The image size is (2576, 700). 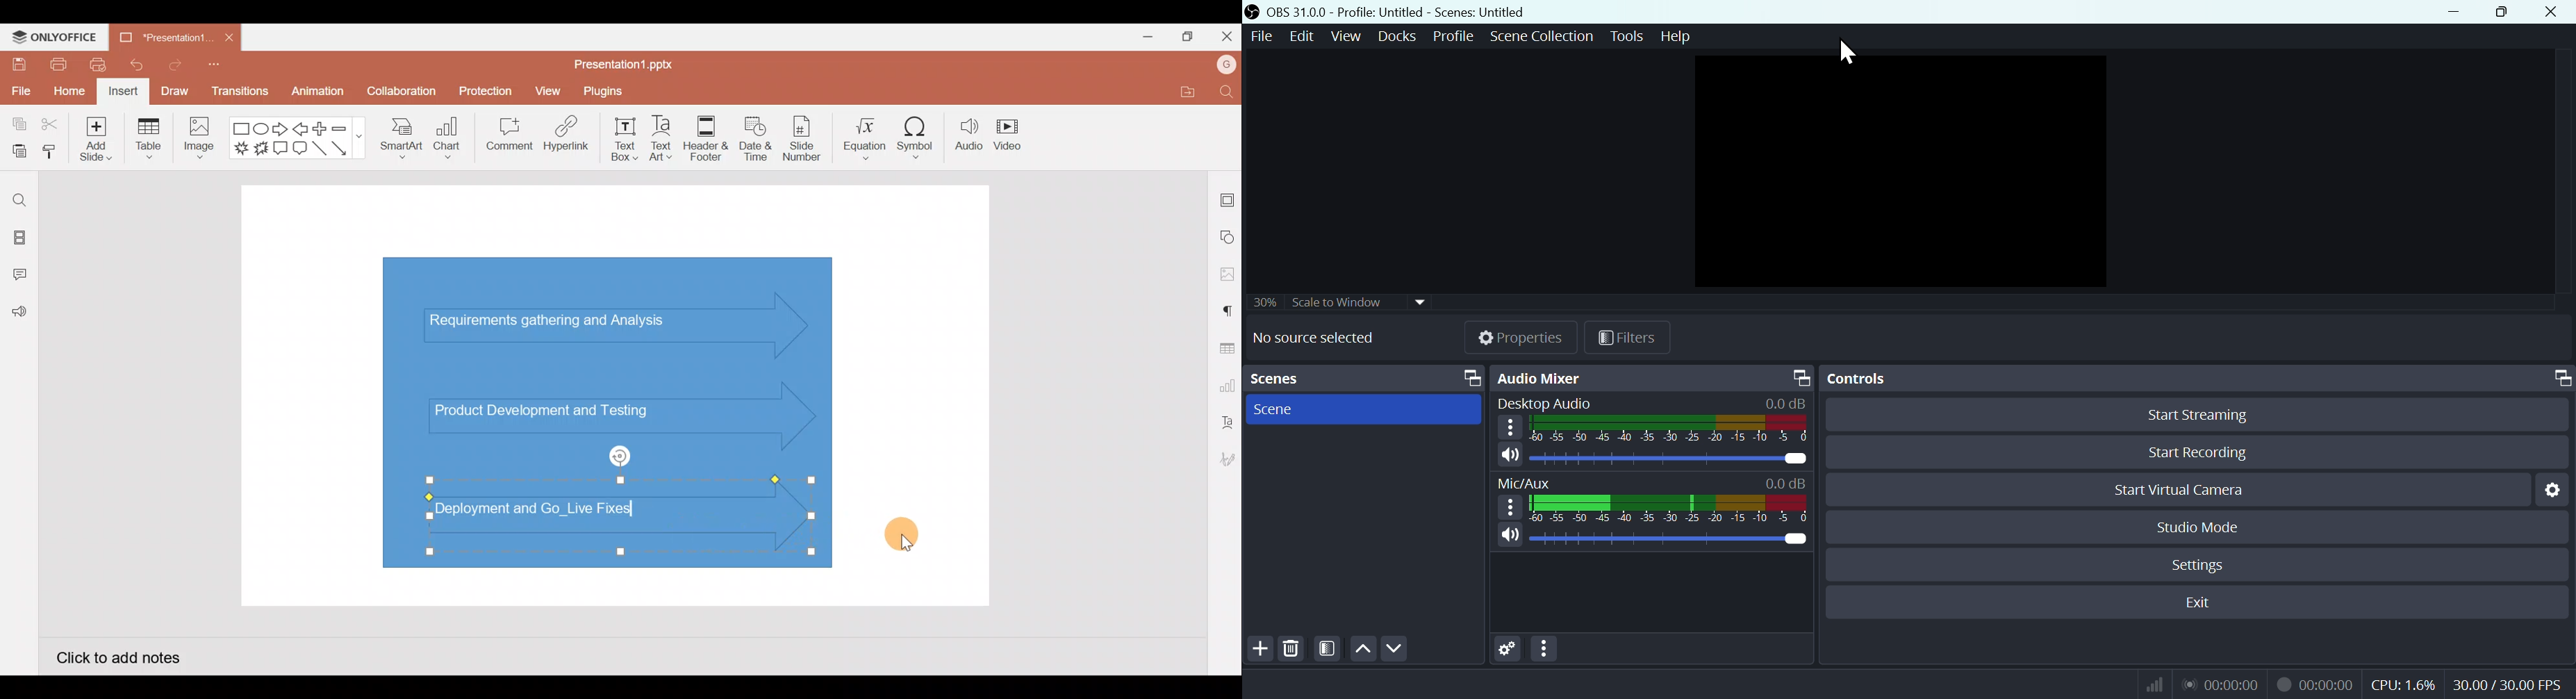 What do you see at coordinates (1394, 648) in the screenshot?
I see `Down` at bounding box center [1394, 648].